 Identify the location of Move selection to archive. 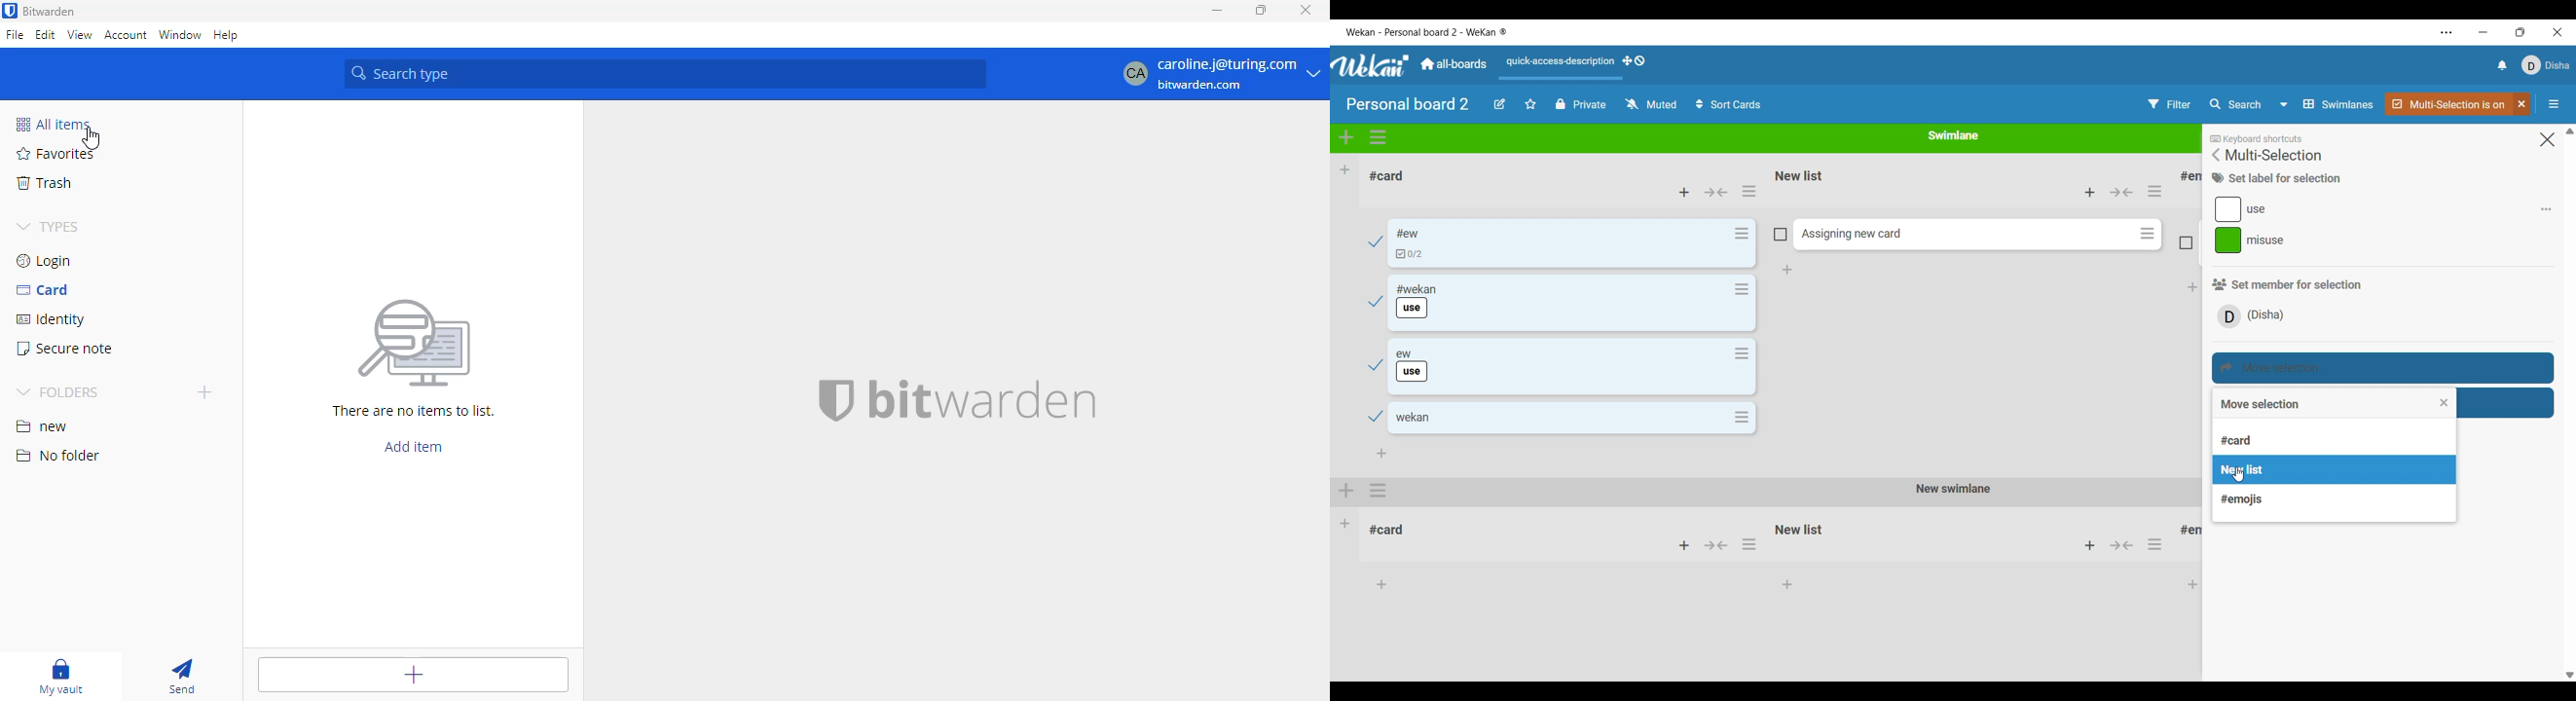
(2507, 405).